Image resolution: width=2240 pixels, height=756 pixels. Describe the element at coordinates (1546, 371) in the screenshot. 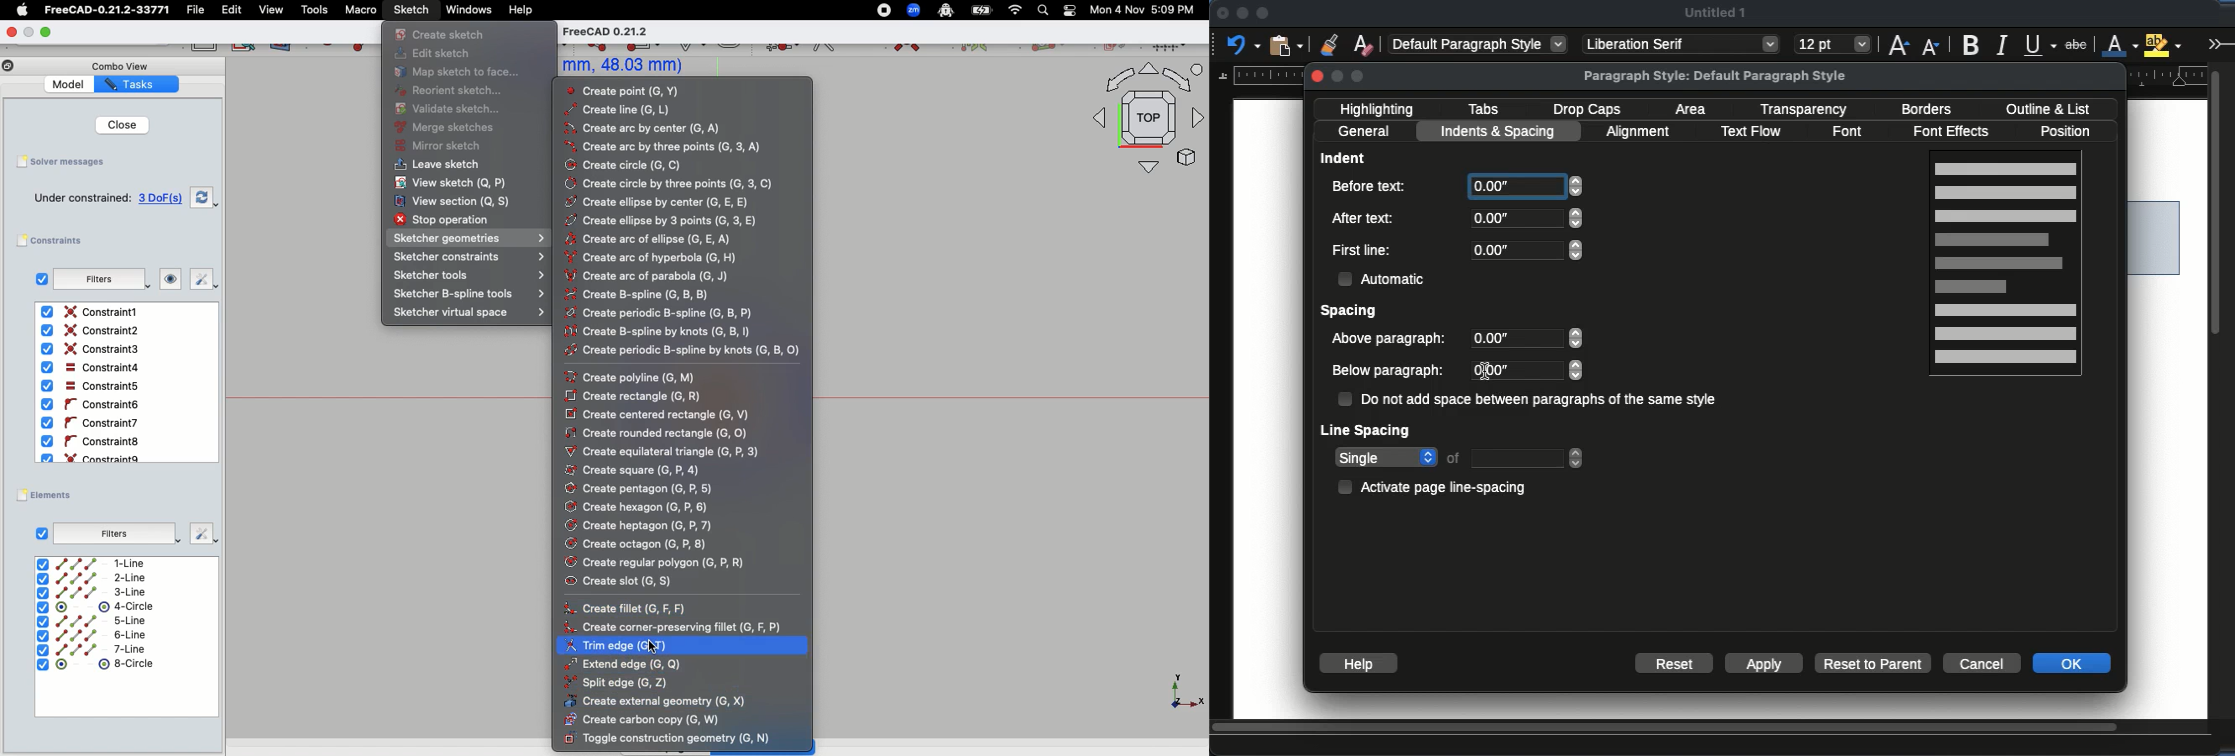

I see `0.00` at that location.